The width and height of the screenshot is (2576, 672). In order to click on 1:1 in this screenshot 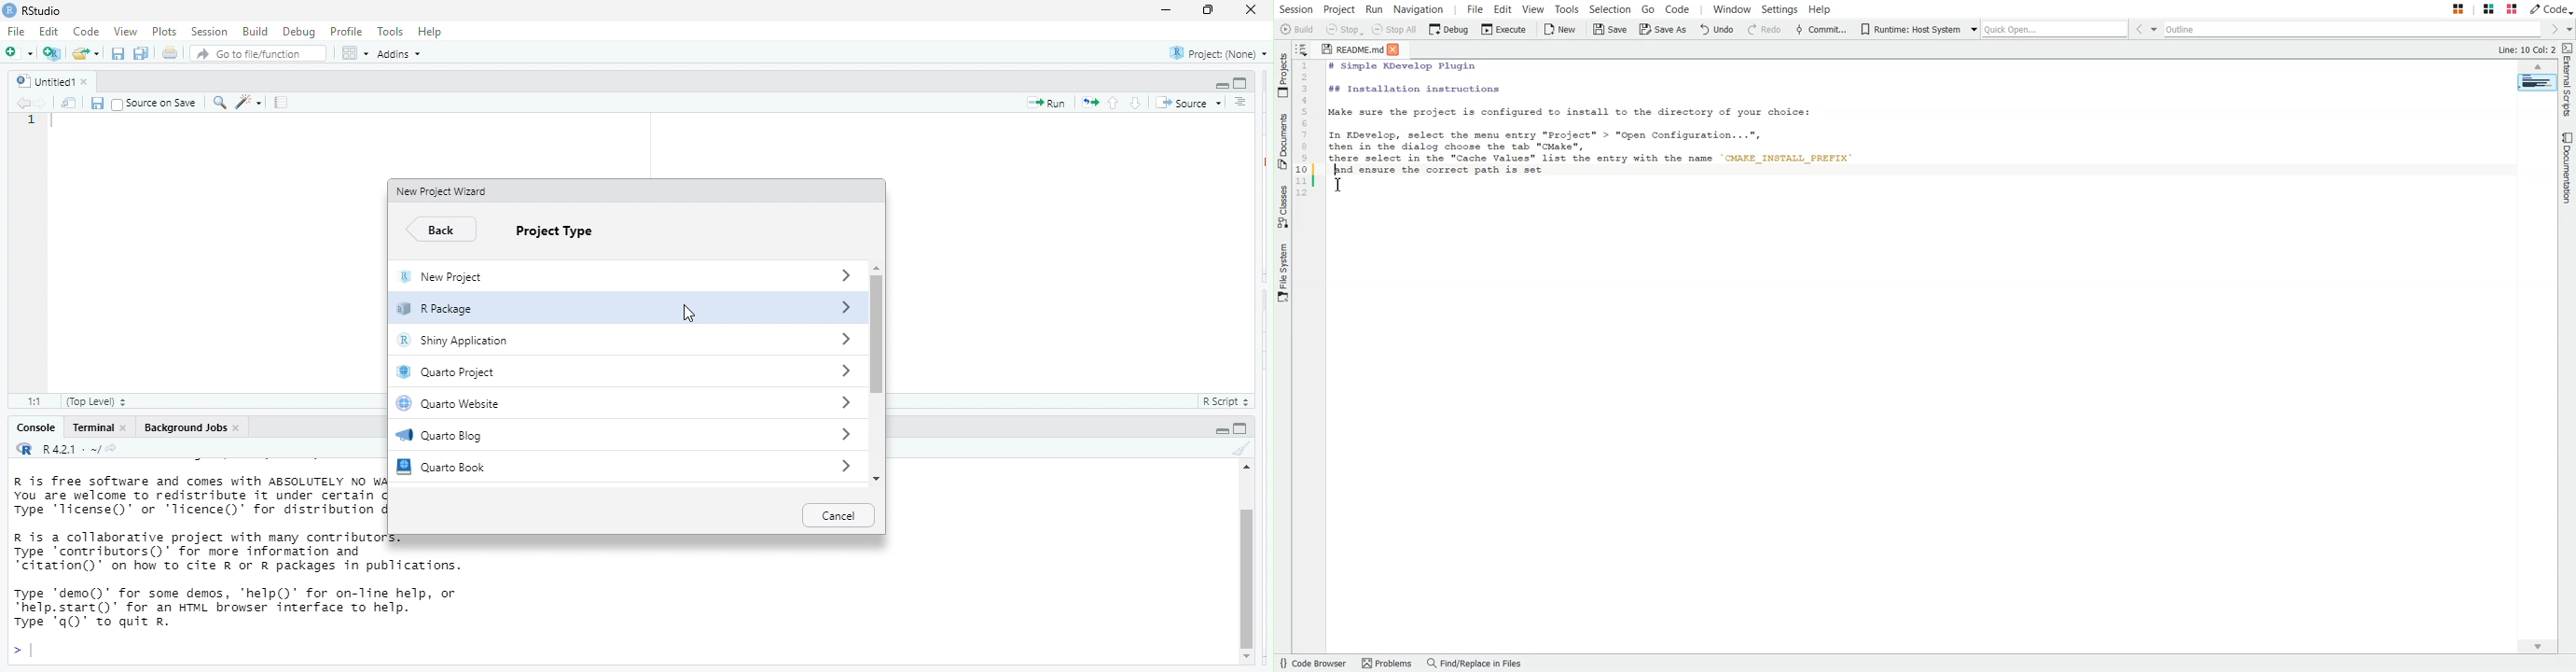, I will do `click(32, 400)`.